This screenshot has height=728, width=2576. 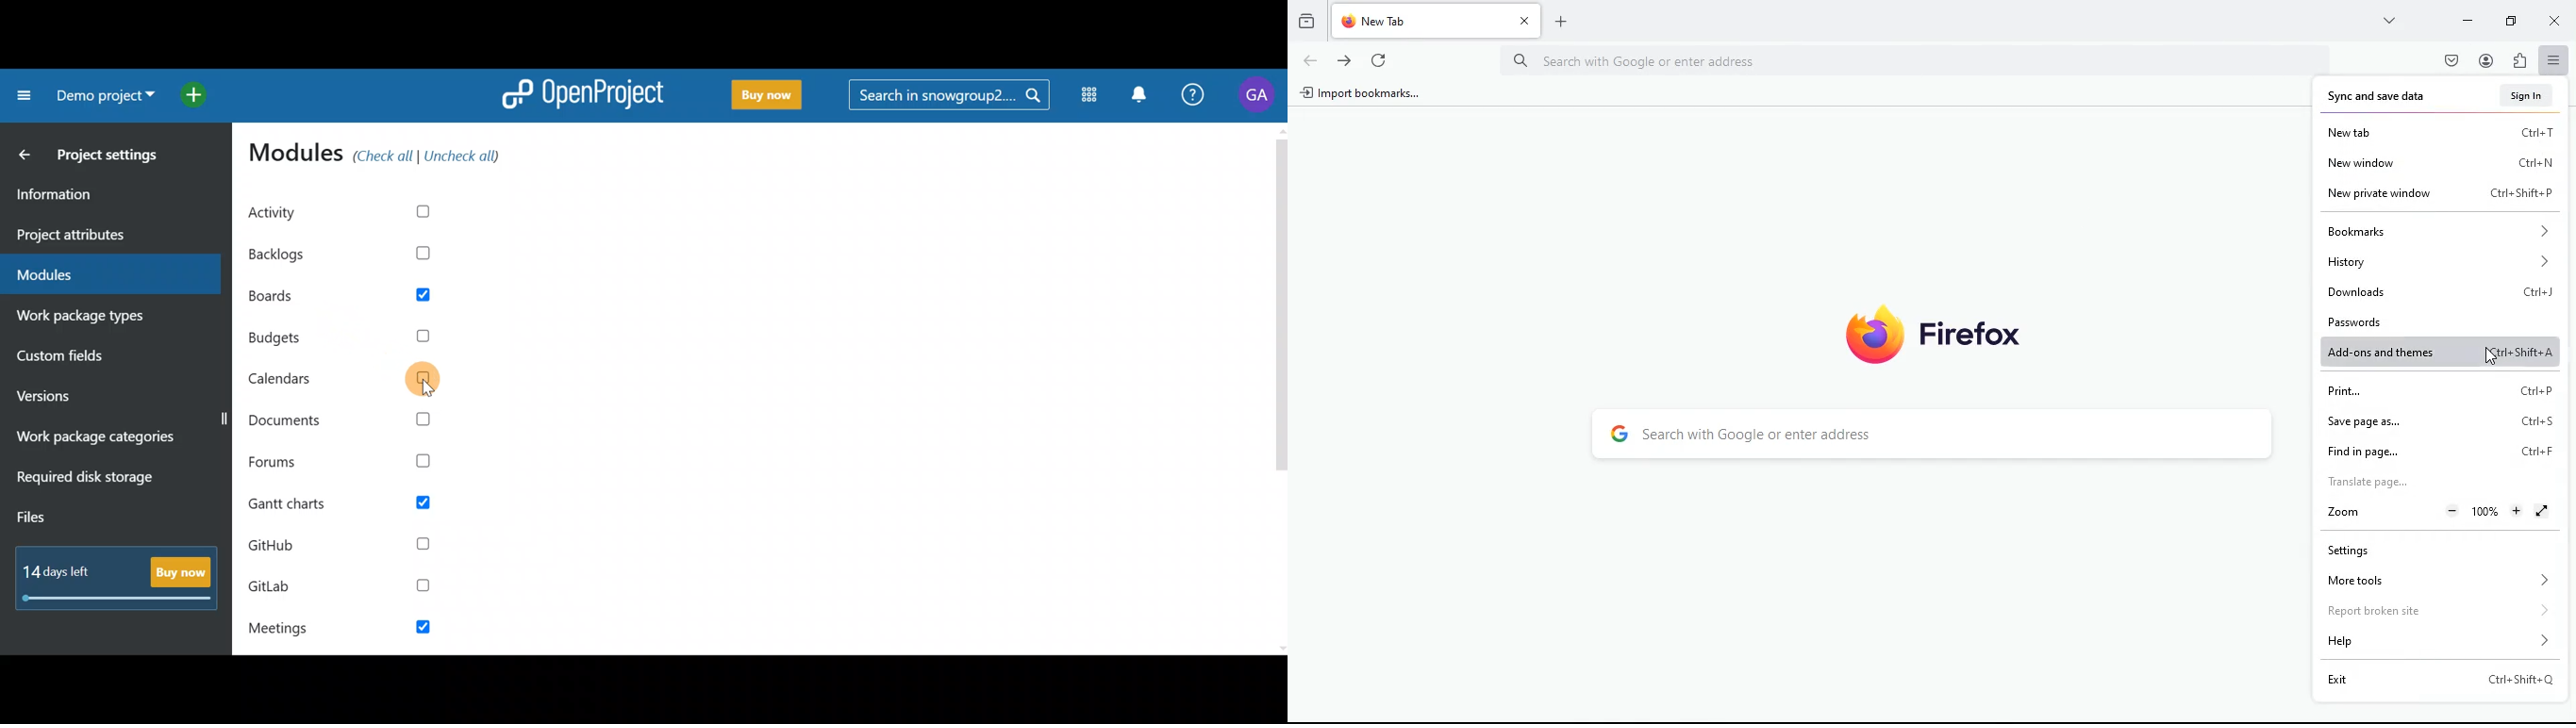 What do you see at coordinates (1091, 95) in the screenshot?
I see `Modules` at bounding box center [1091, 95].